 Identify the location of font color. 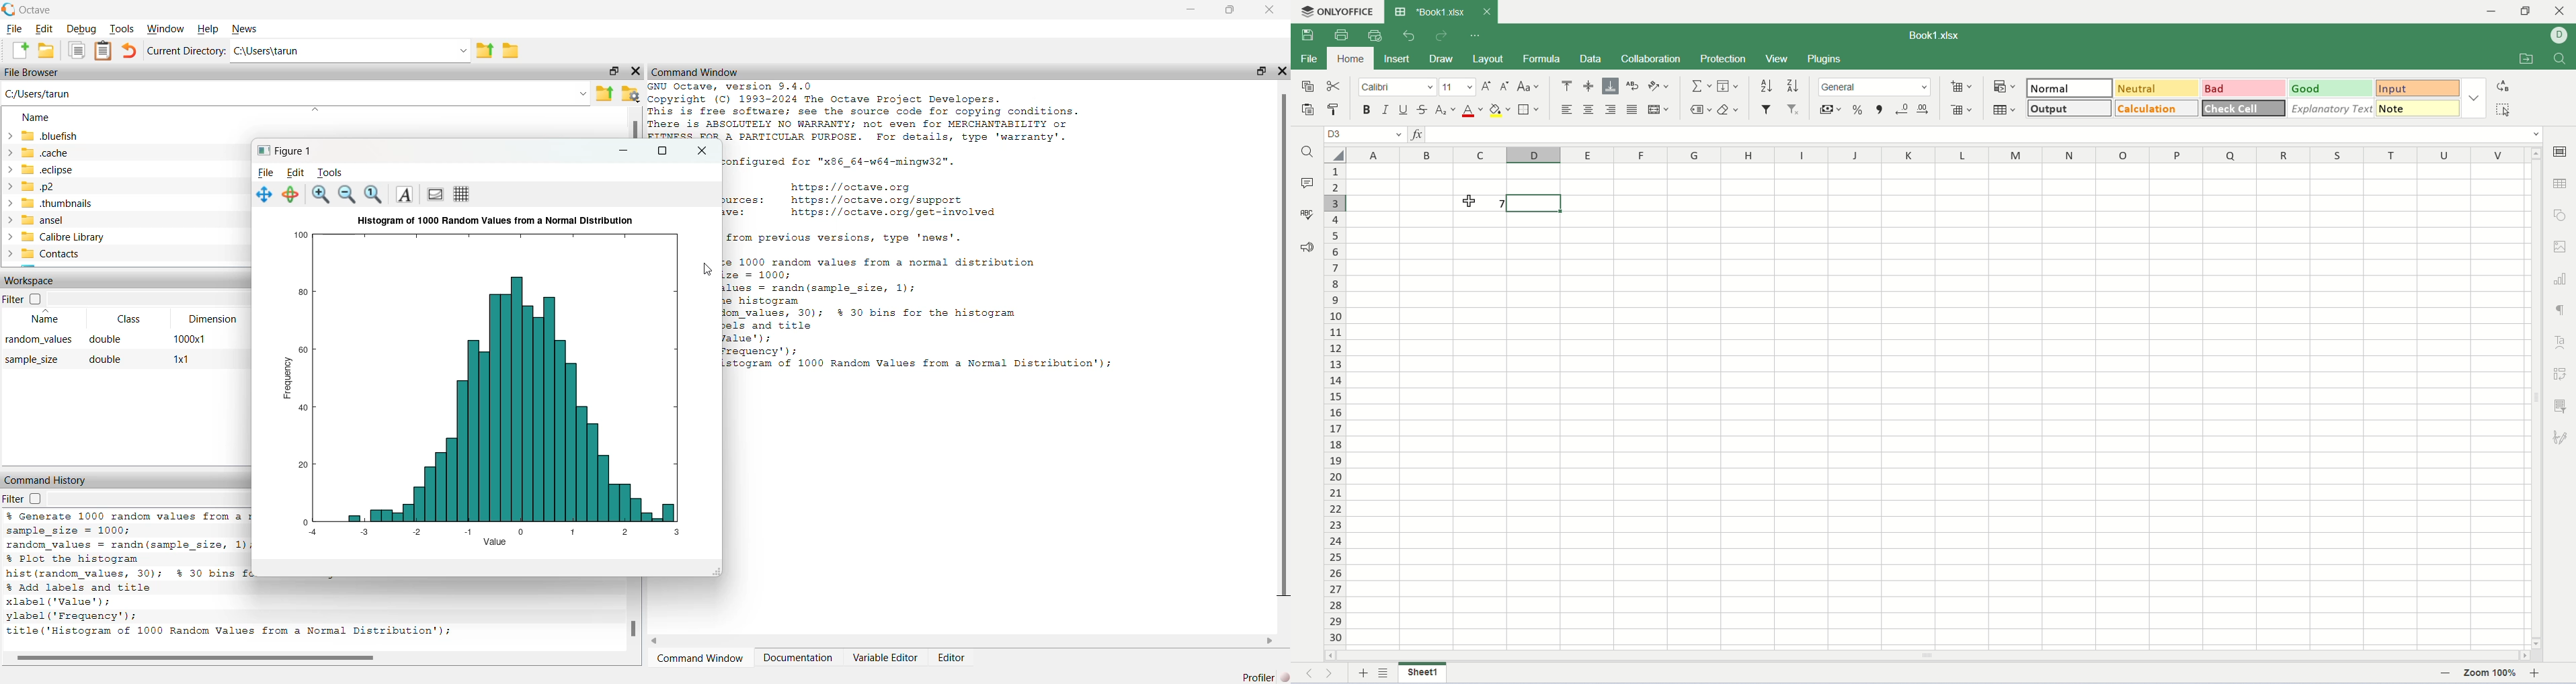
(1470, 110).